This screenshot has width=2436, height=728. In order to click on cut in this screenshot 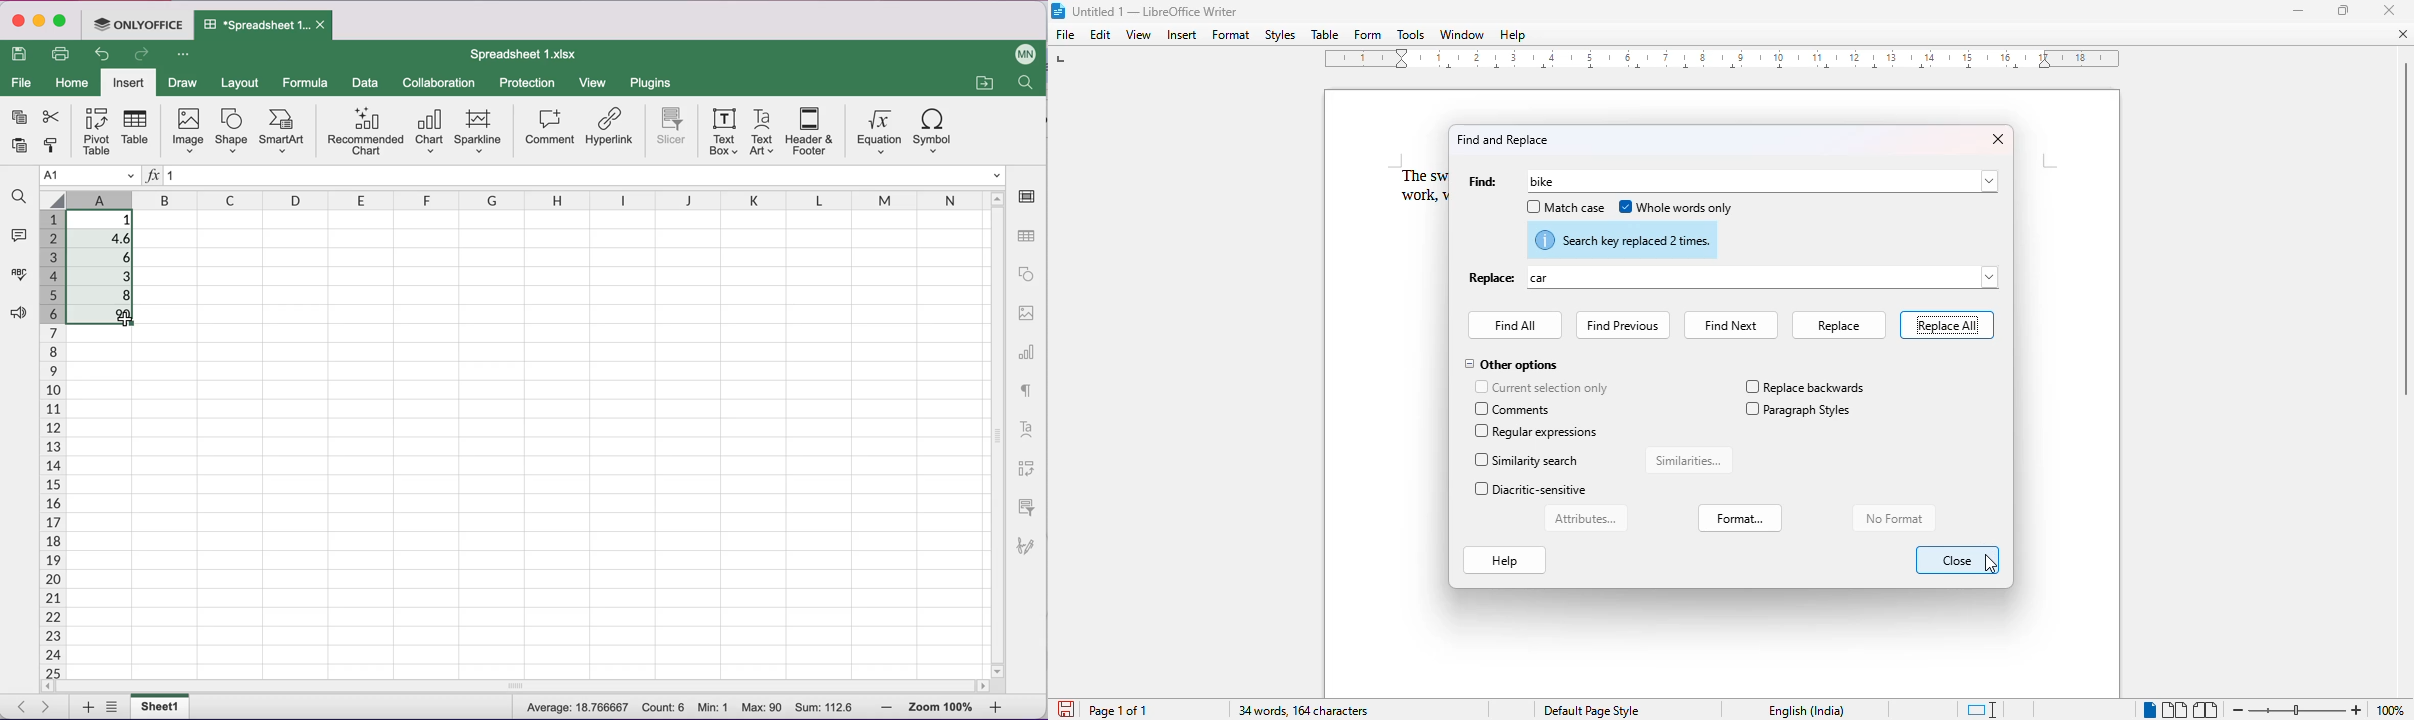, I will do `click(50, 117)`.